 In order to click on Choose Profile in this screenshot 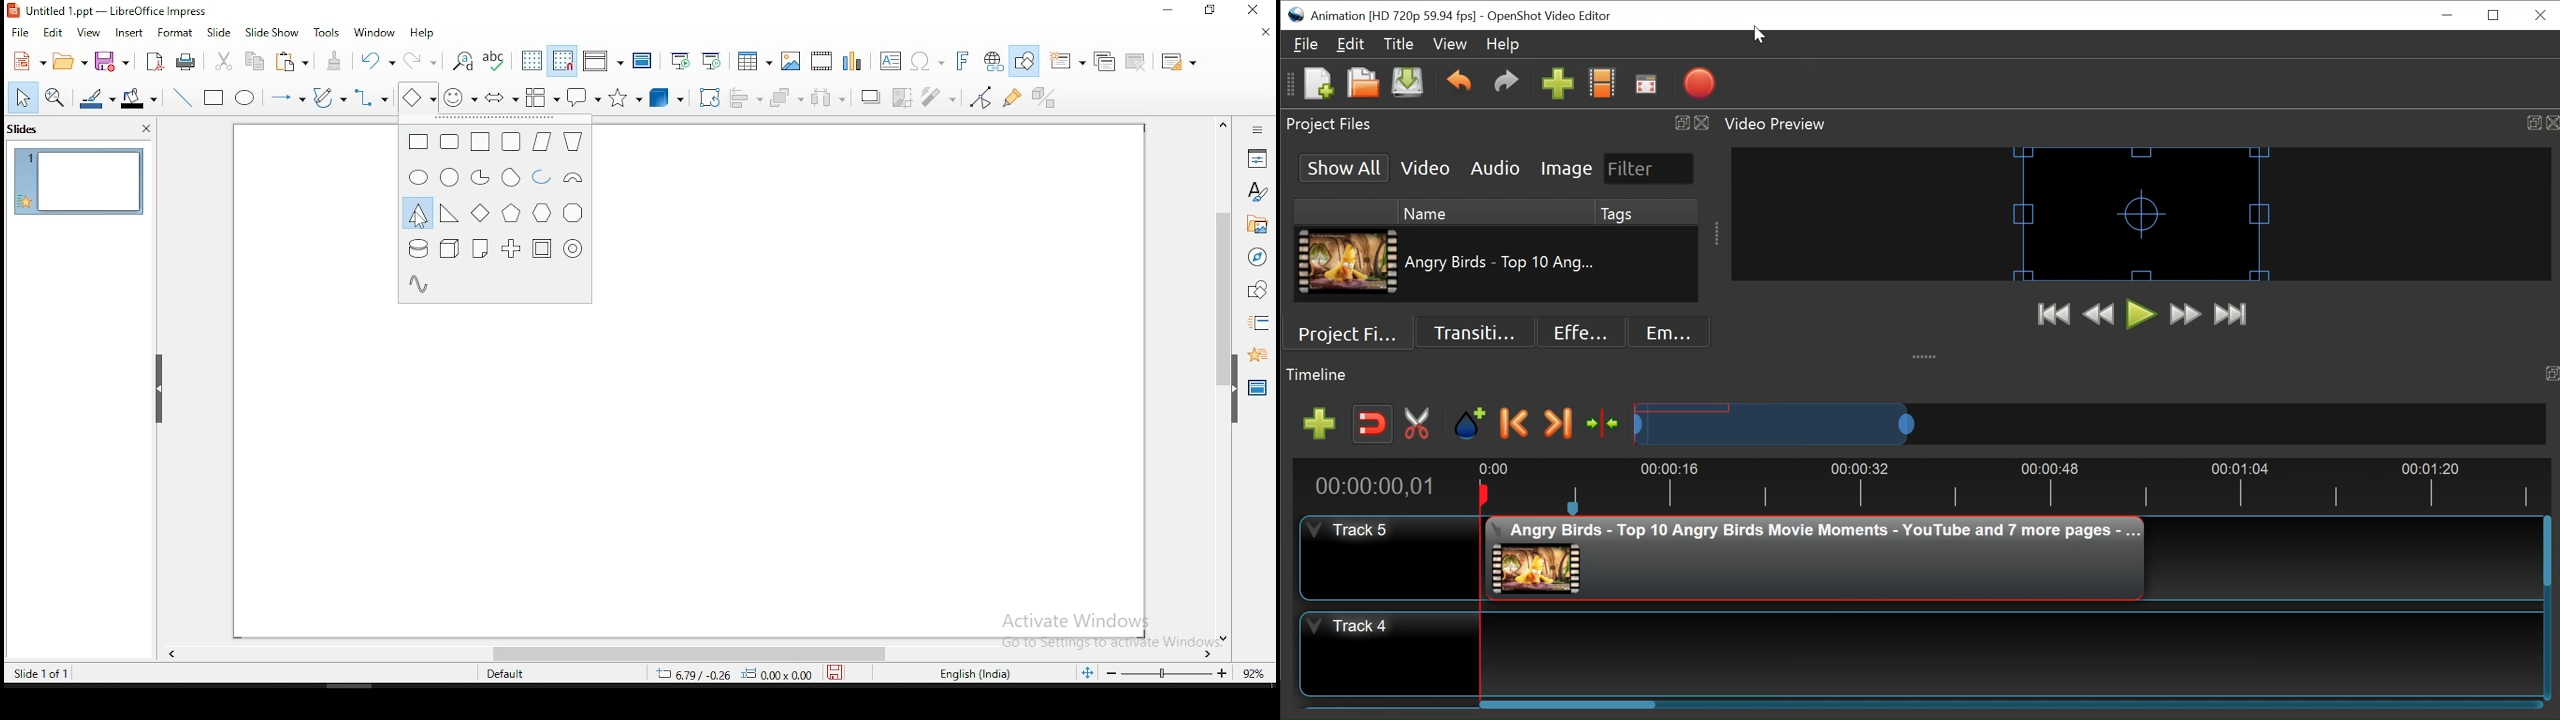, I will do `click(1603, 85)`.